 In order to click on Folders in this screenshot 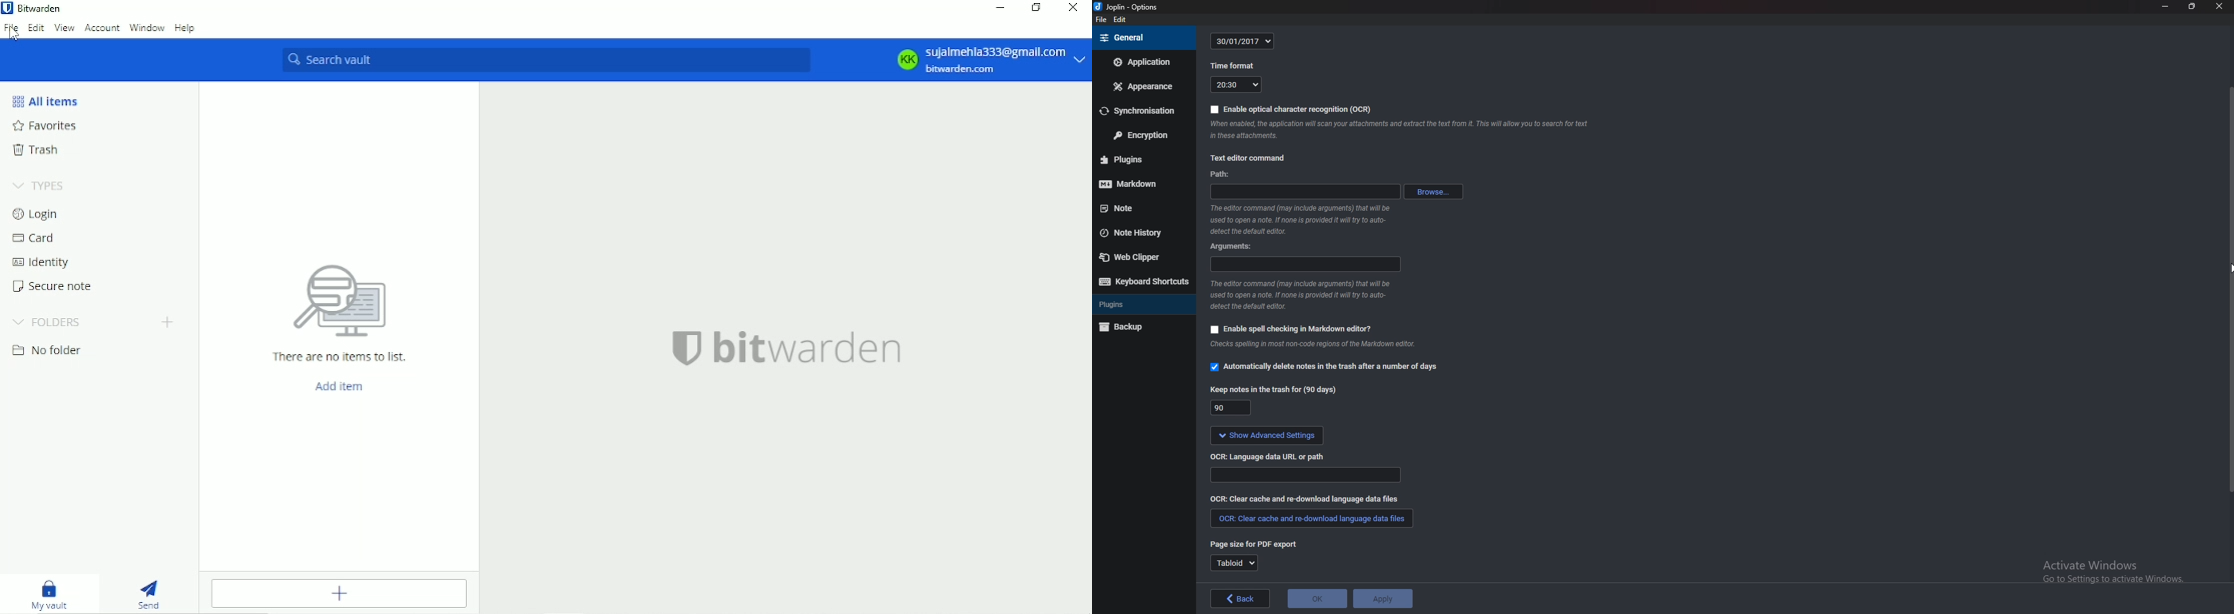, I will do `click(47, 322)`.